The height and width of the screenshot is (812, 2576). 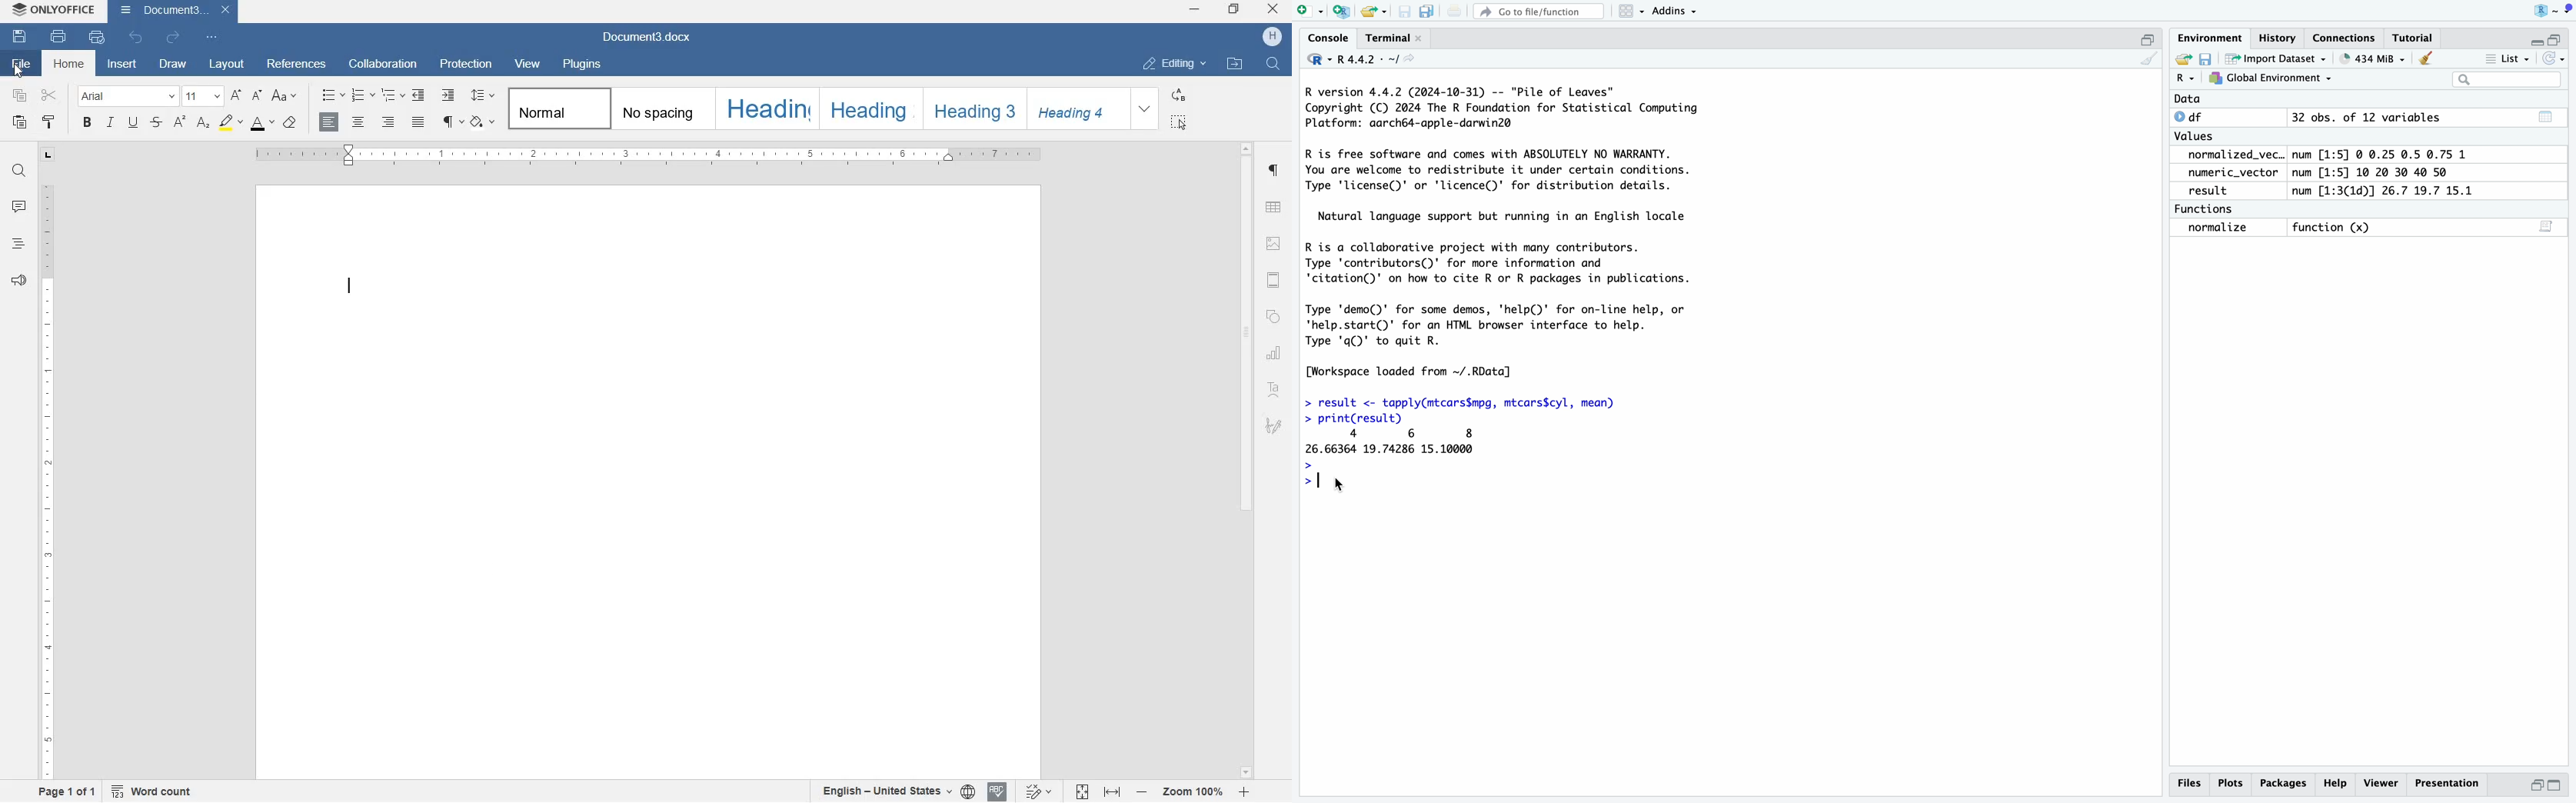 I want to click on Functions, so click(x=2203, y=209).